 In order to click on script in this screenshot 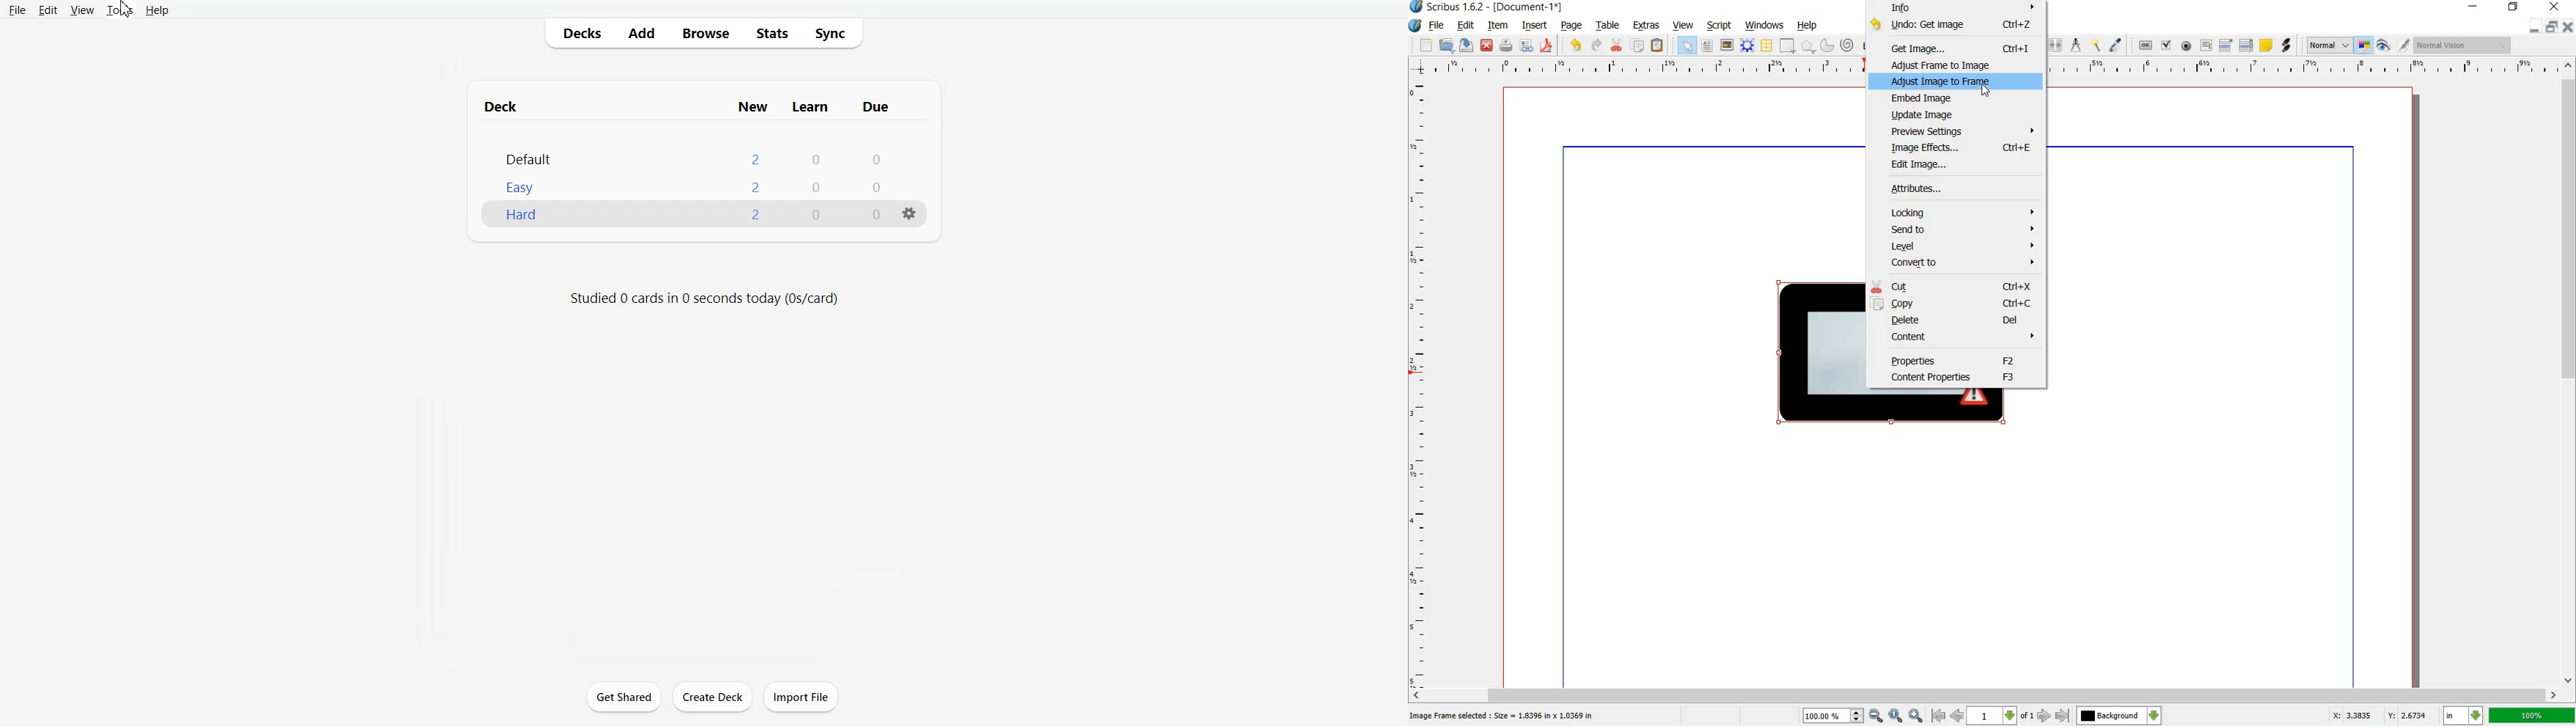, I will do `click(1718, 24)`.